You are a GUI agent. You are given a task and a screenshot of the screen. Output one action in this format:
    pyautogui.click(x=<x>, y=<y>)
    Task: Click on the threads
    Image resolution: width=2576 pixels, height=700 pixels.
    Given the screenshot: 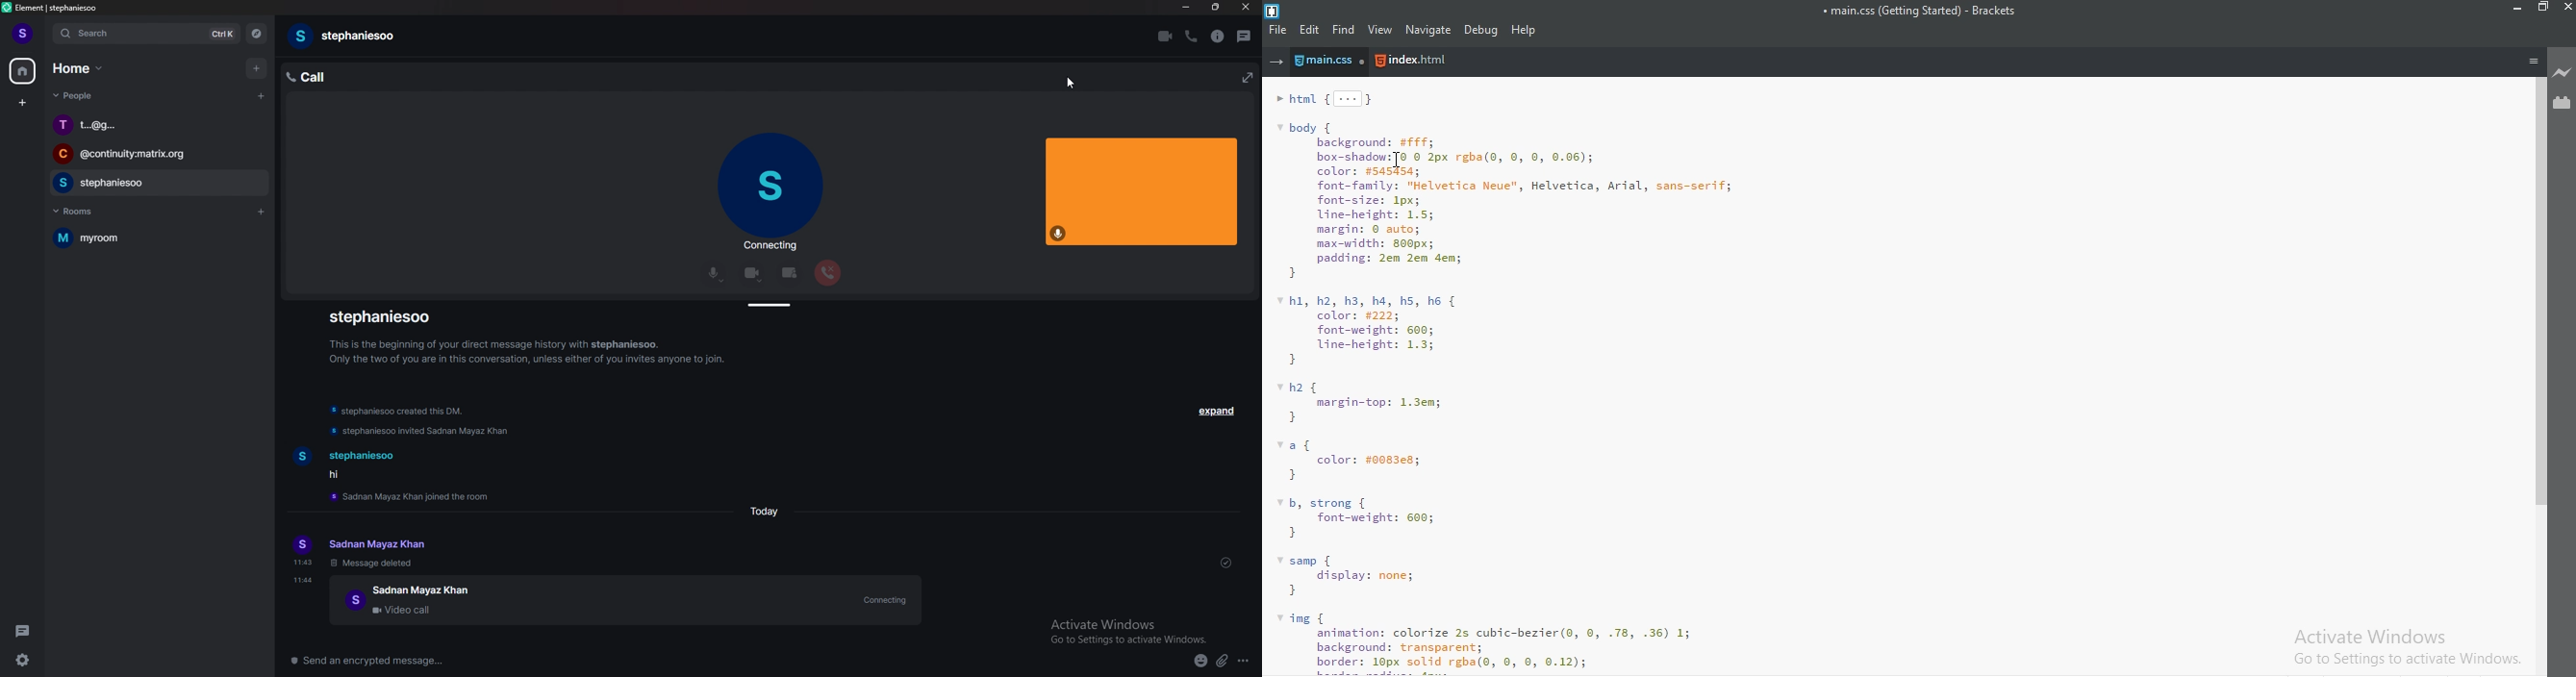 What is the action you would take?
    pyautogui.click(x=1248, y=36)
    